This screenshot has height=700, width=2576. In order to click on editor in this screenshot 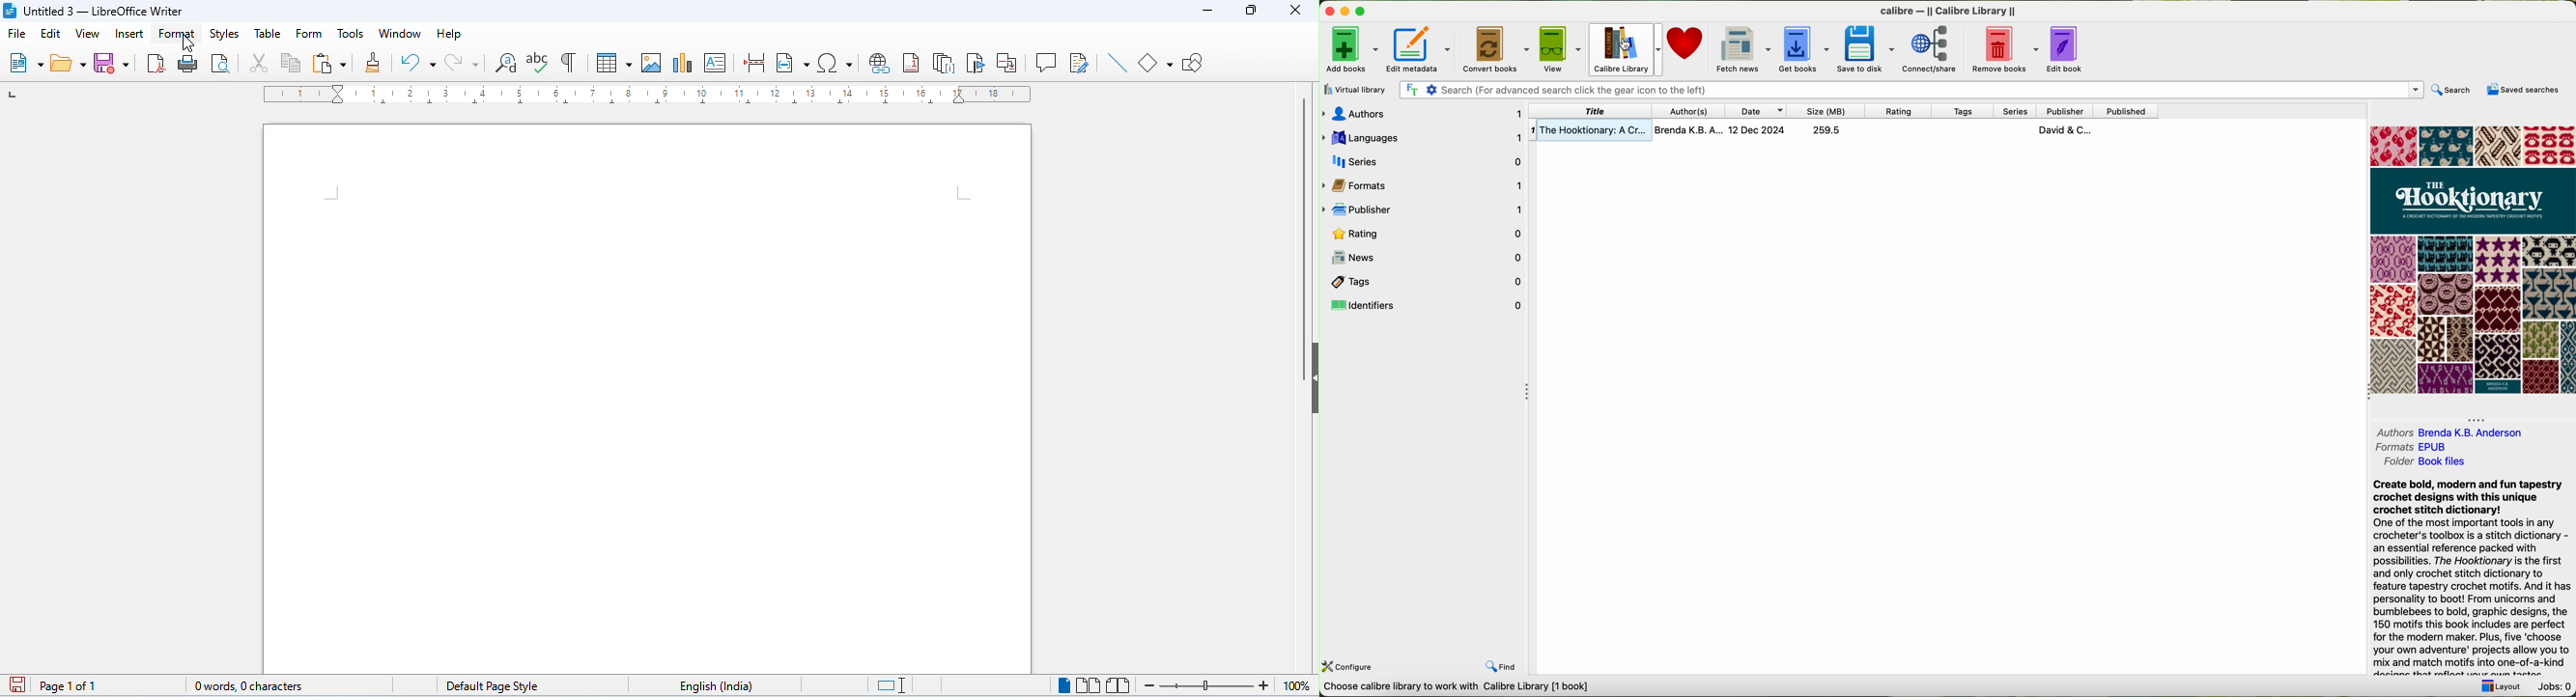, I will do `click(648, 399)`.